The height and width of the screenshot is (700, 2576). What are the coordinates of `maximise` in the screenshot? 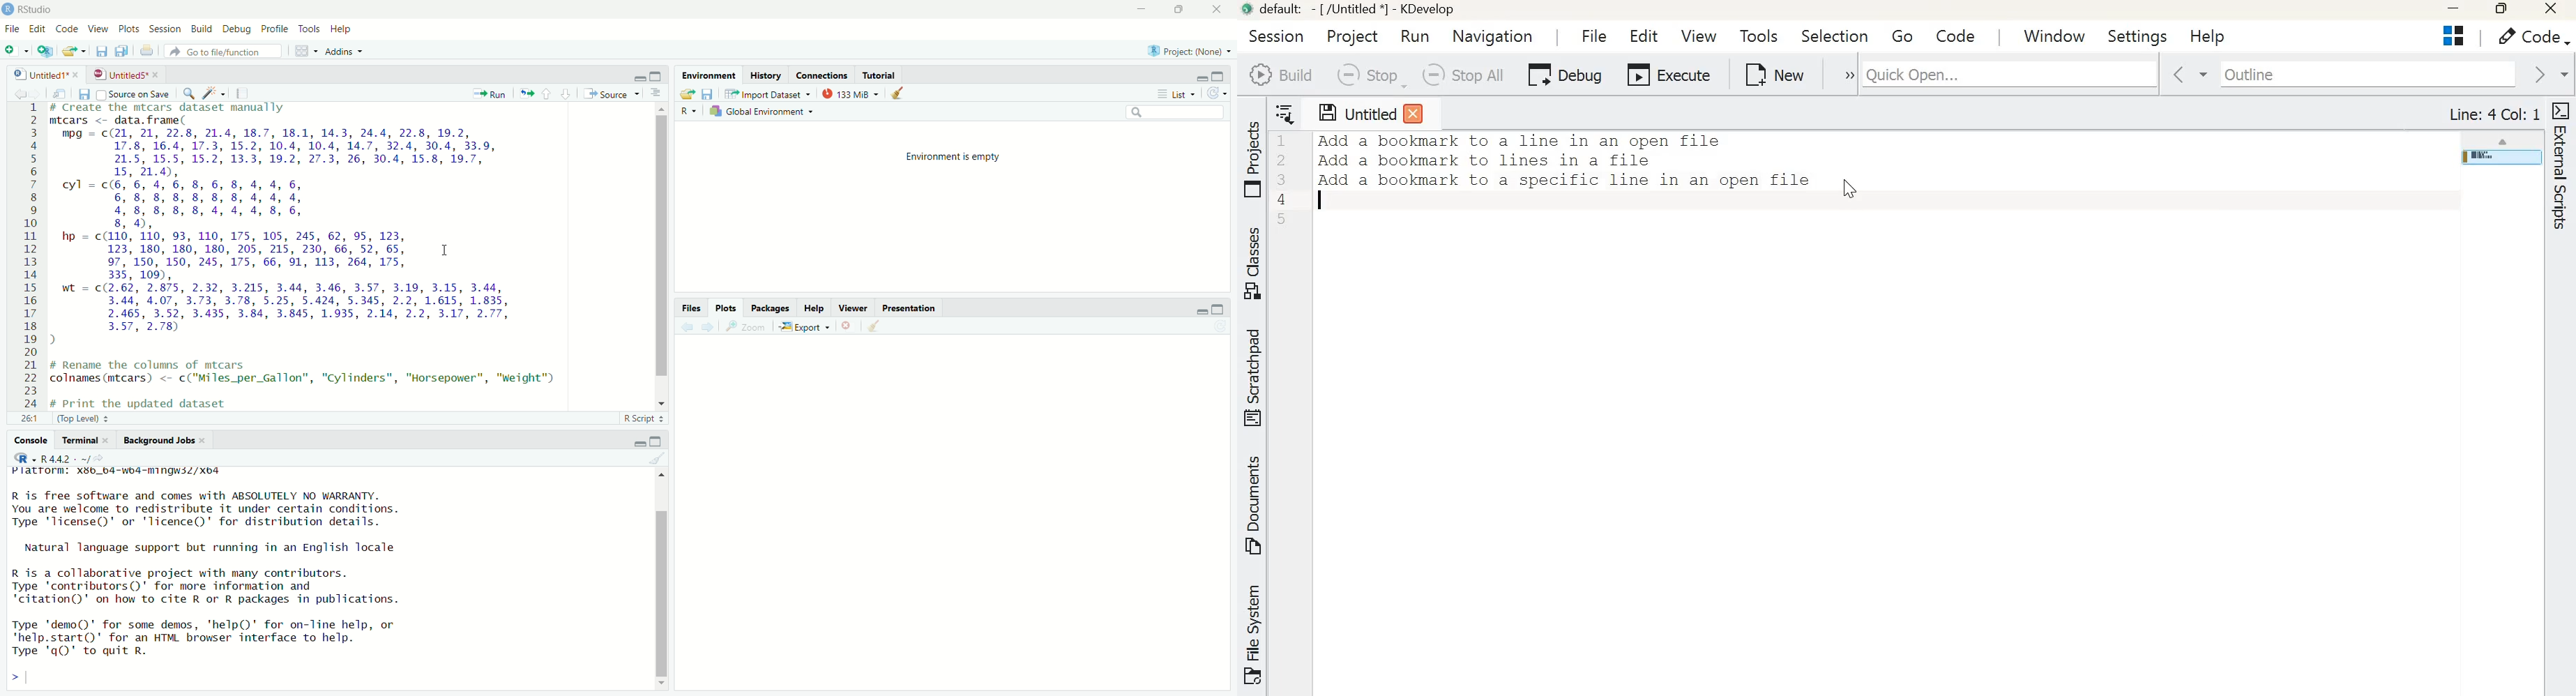 It's located at (659, 440).